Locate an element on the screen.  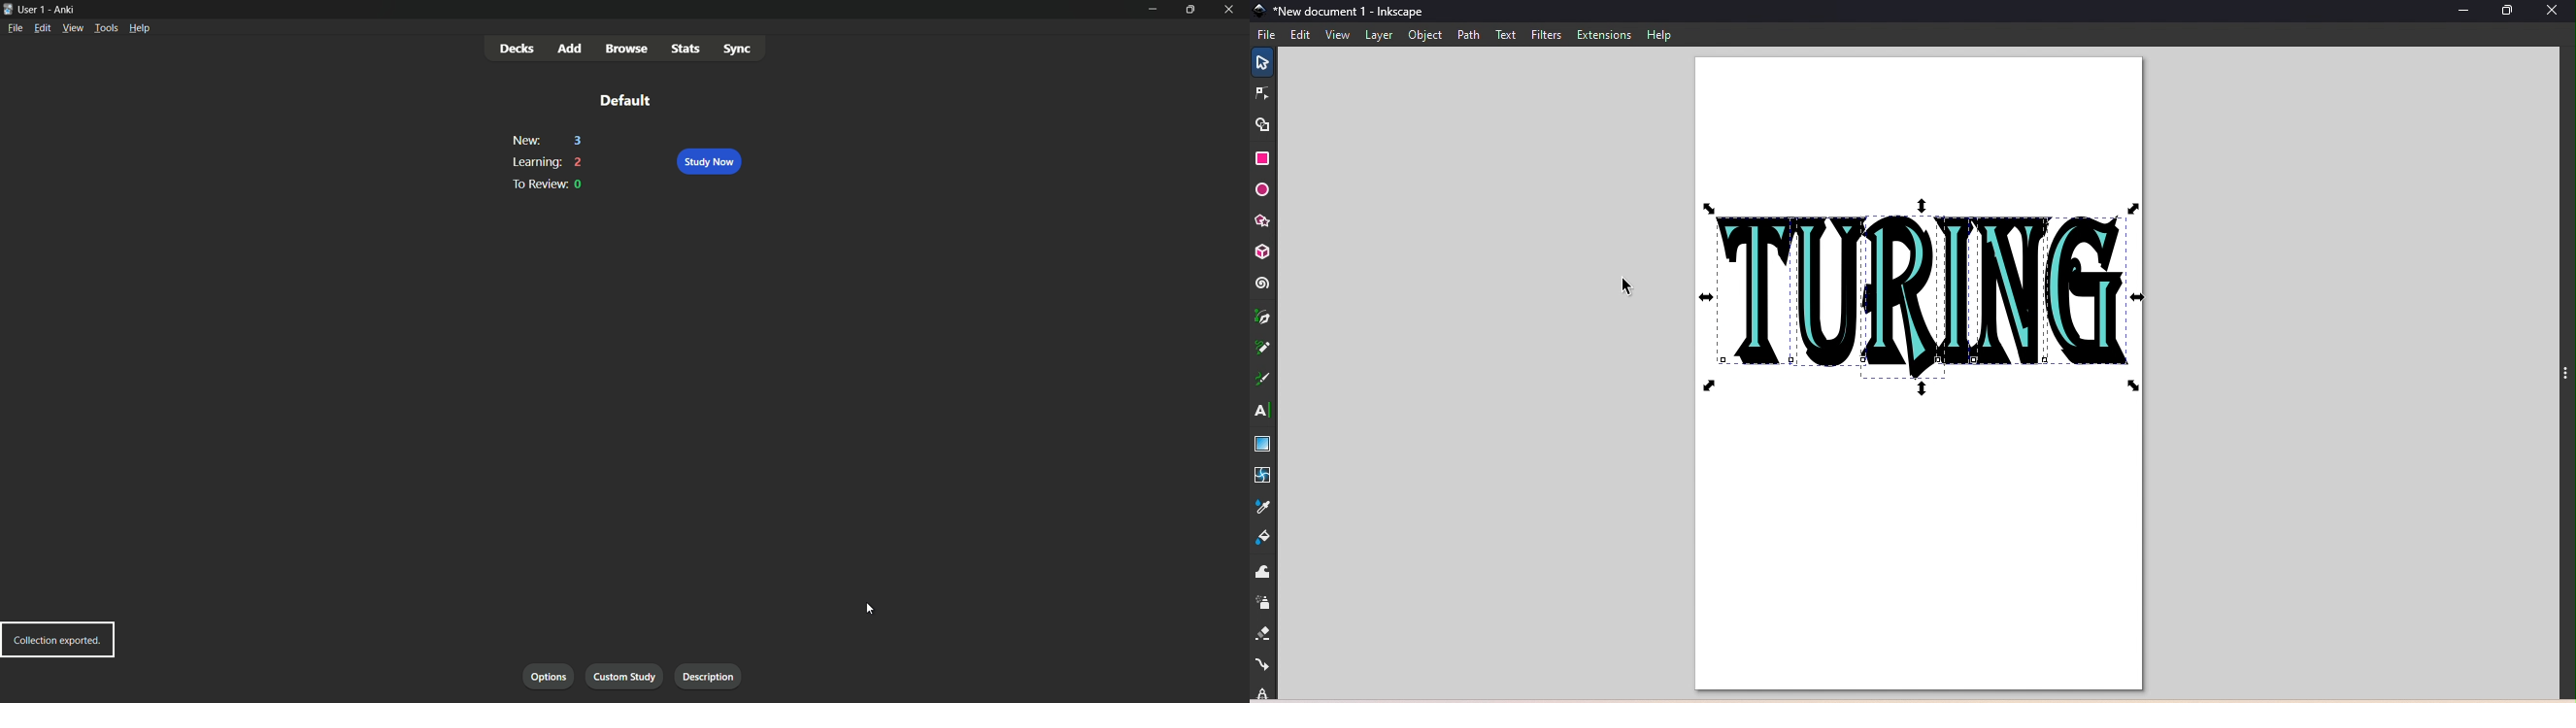
app name is located at coordinates (65, 8).